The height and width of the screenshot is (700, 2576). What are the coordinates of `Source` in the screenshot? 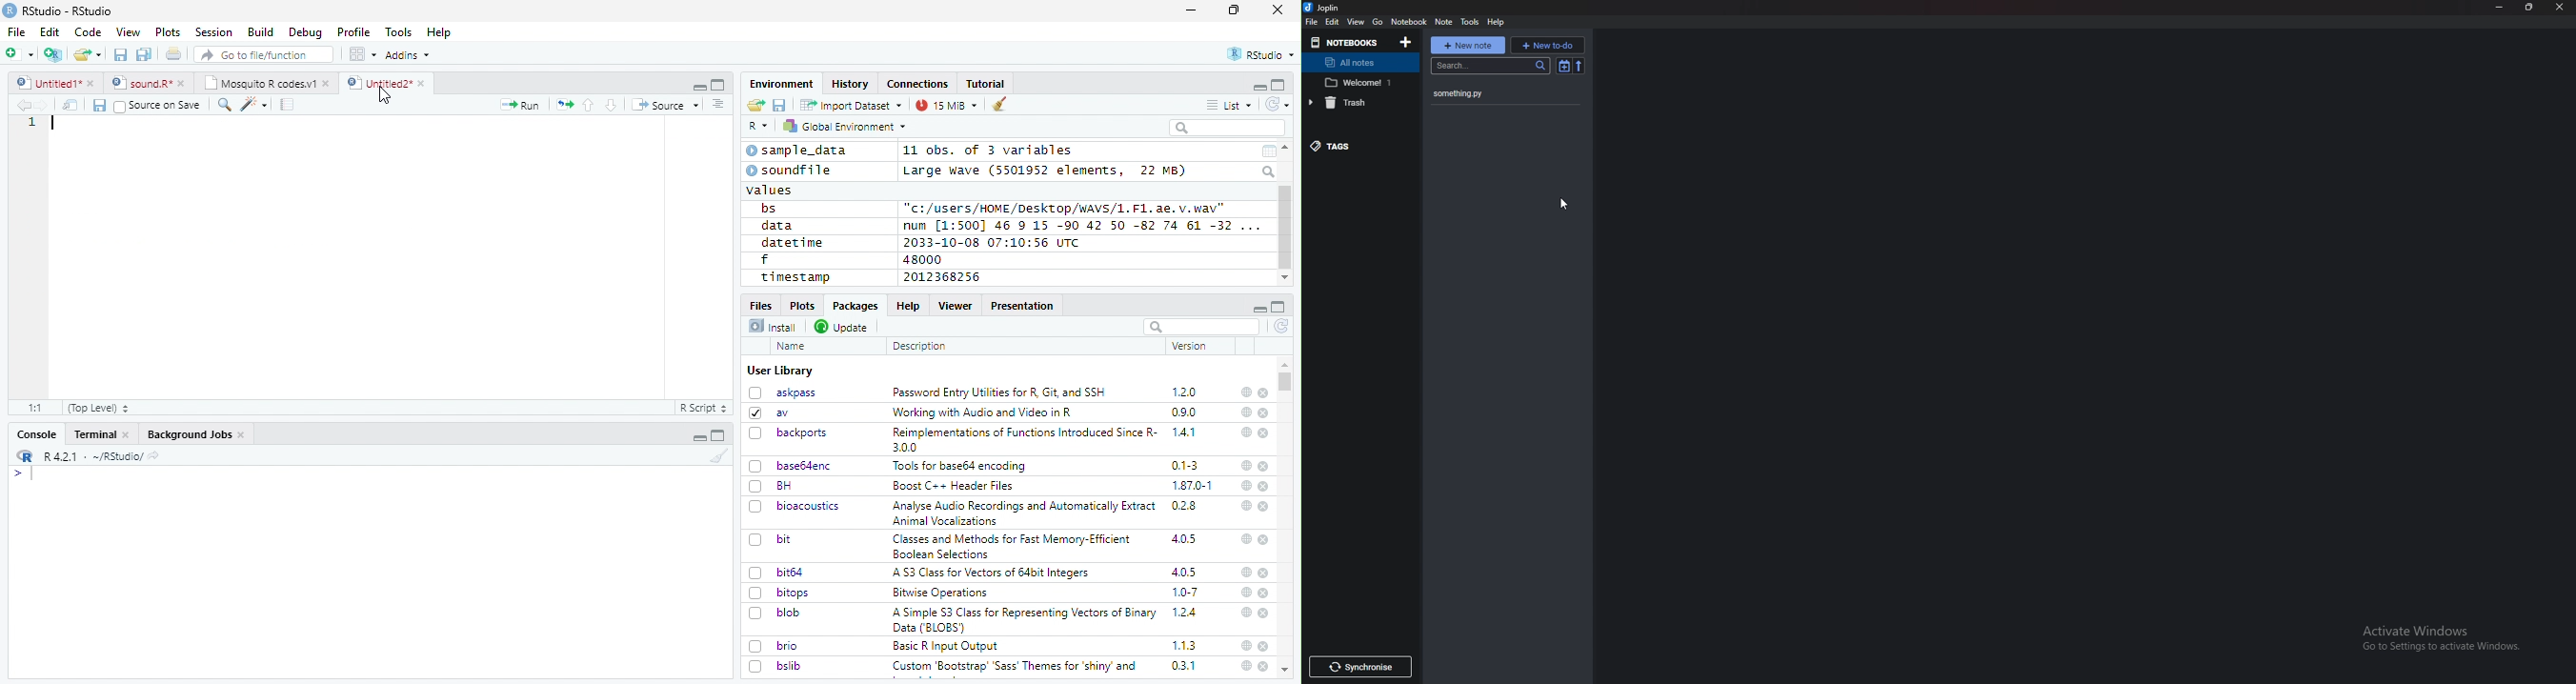 It's located at (665, 107).